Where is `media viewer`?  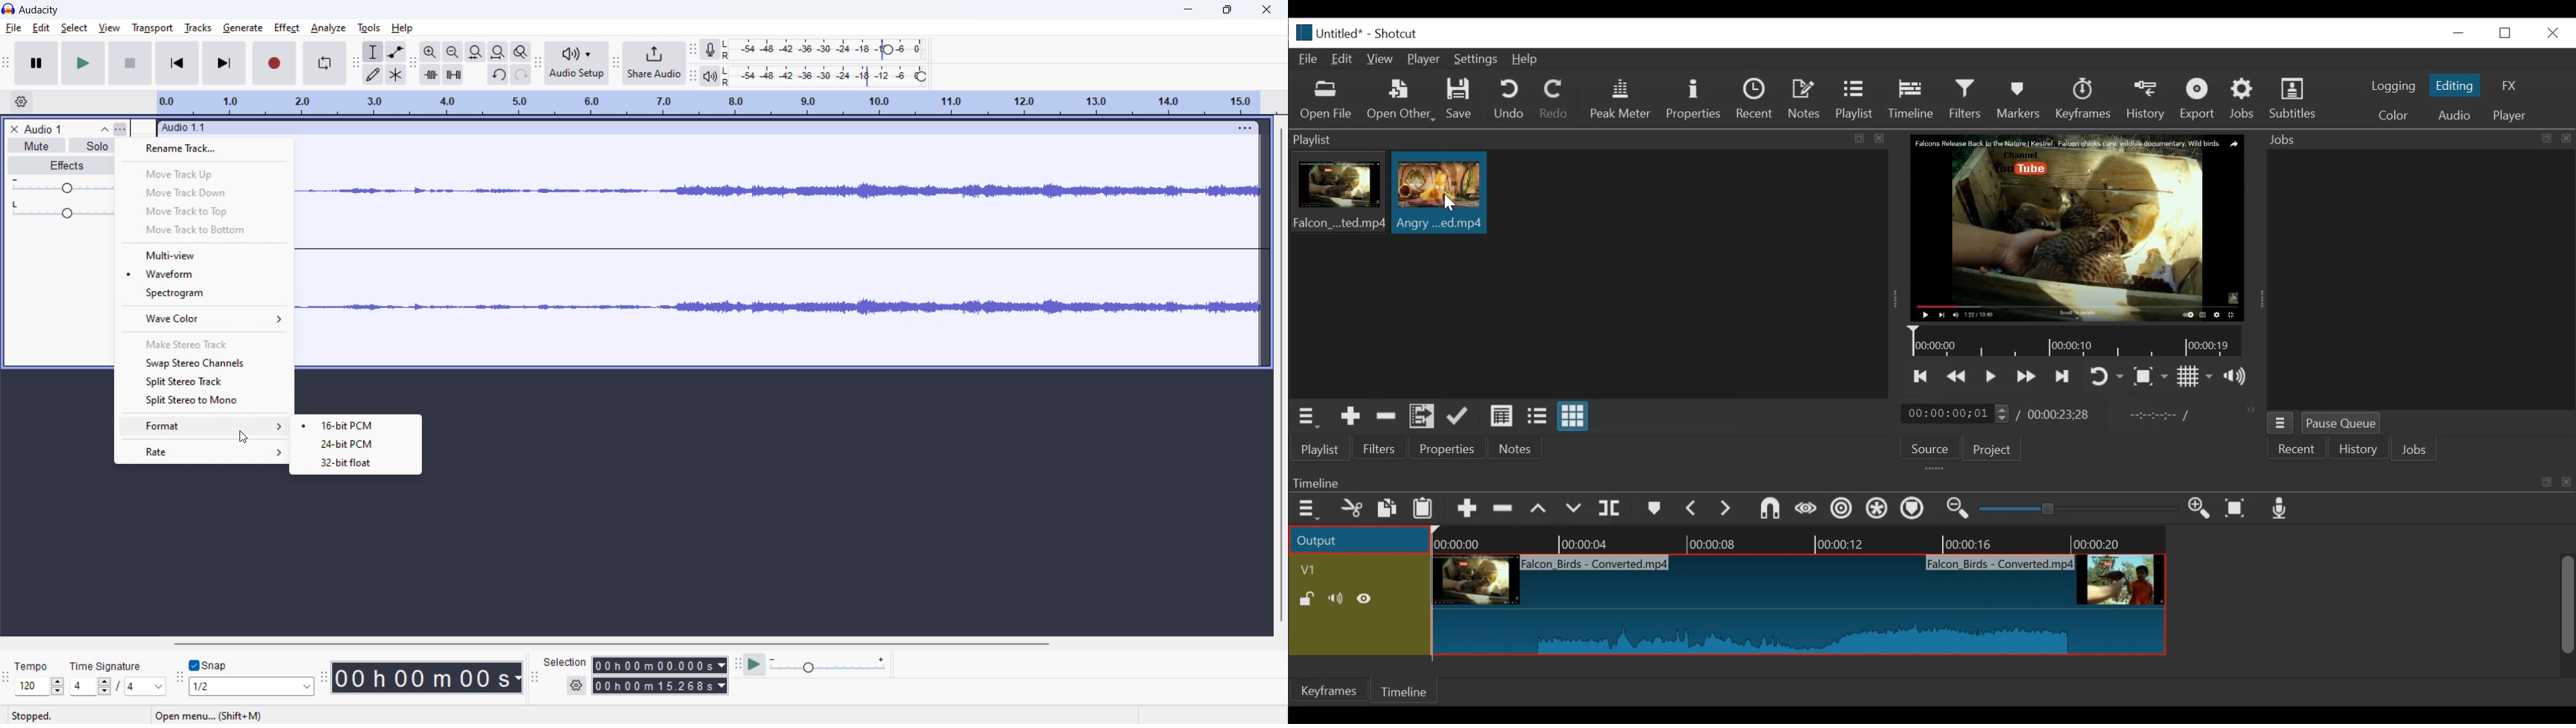 media viewer is located at coordinates (2076, 227).